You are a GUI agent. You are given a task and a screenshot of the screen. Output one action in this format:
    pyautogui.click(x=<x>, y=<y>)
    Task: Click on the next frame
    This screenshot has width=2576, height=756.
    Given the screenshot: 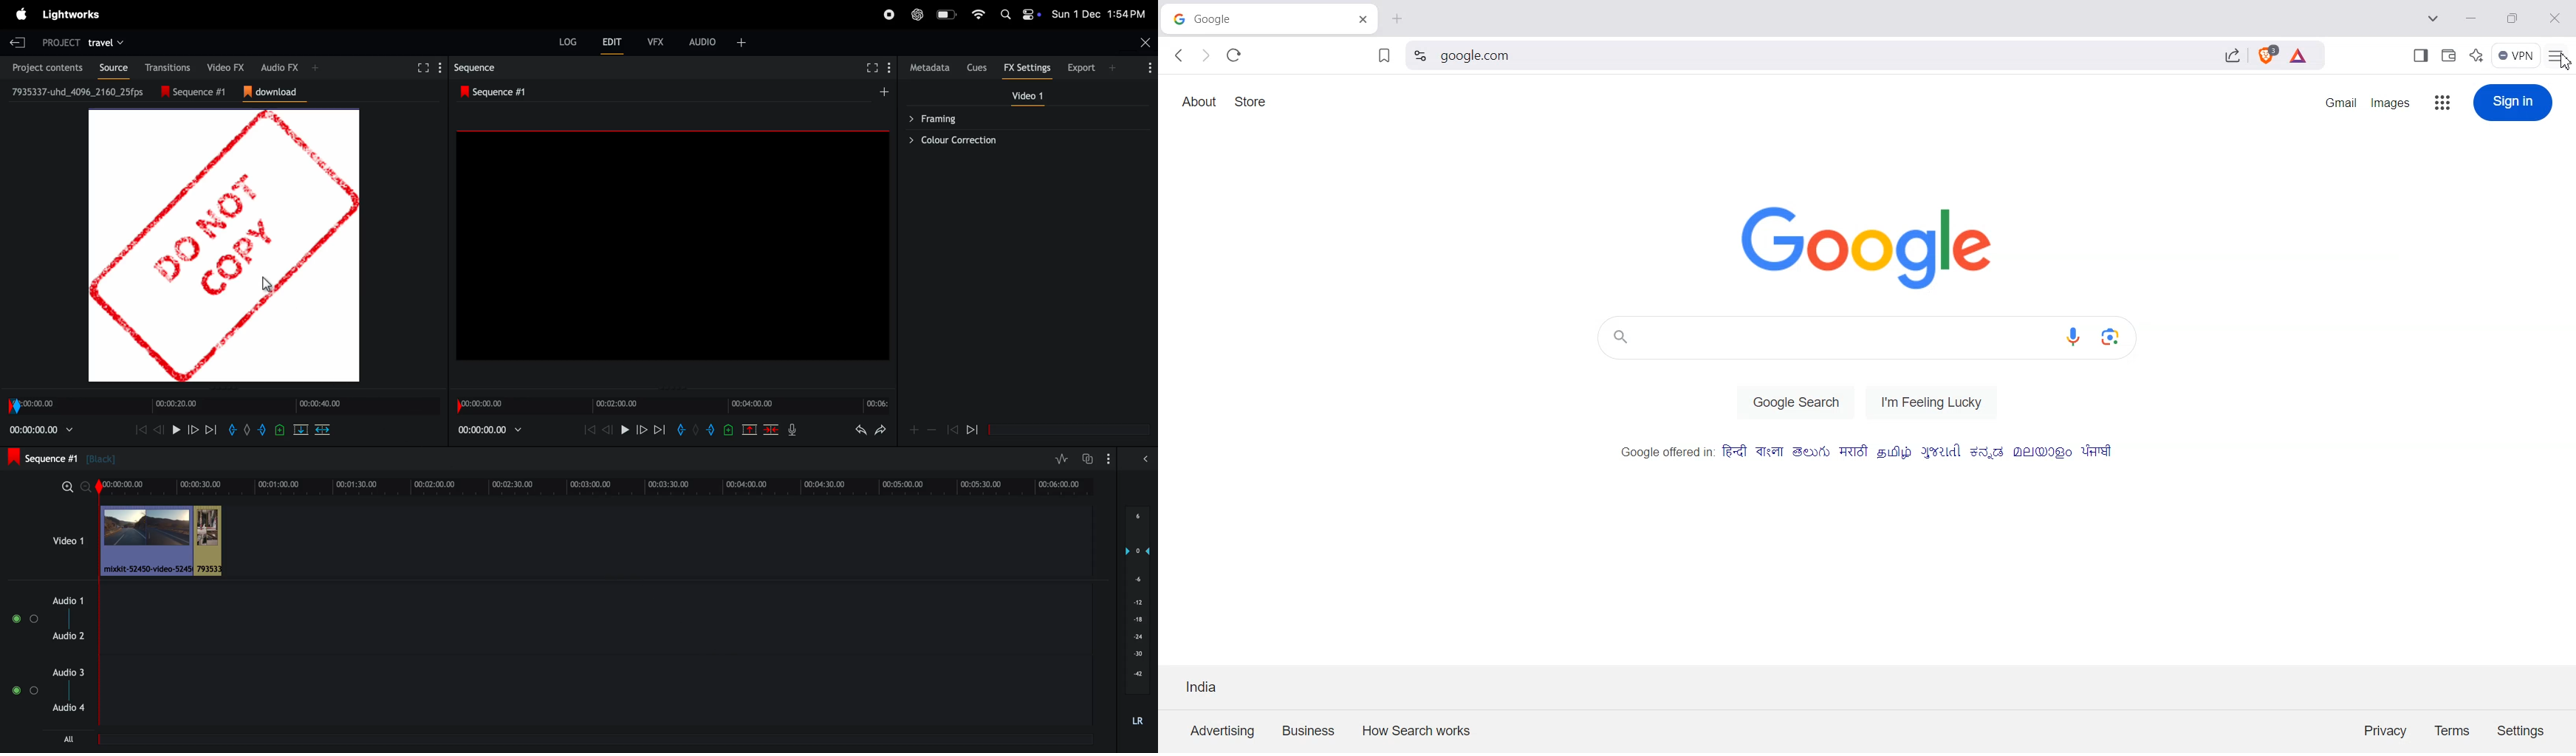 What is the action you would take?
    pyautogui.click(x=660, y=429)
    